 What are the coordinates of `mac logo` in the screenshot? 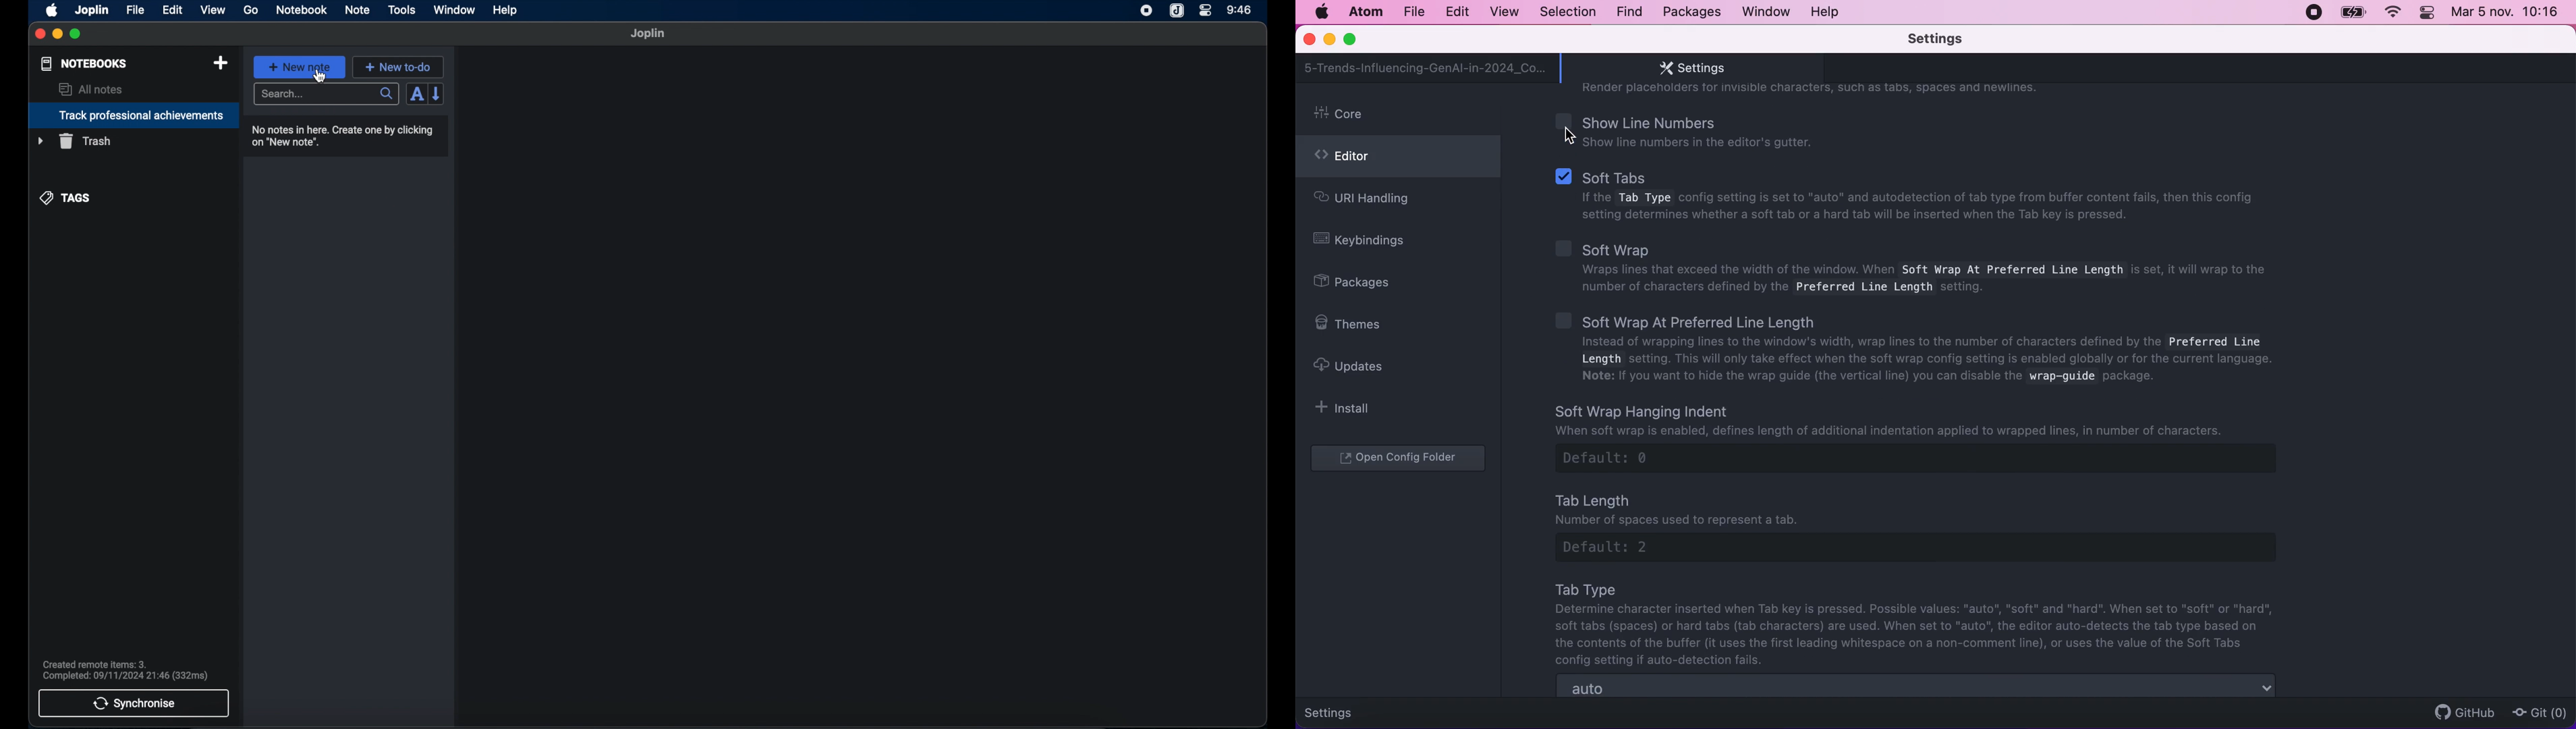 It's located at (1321, 12).